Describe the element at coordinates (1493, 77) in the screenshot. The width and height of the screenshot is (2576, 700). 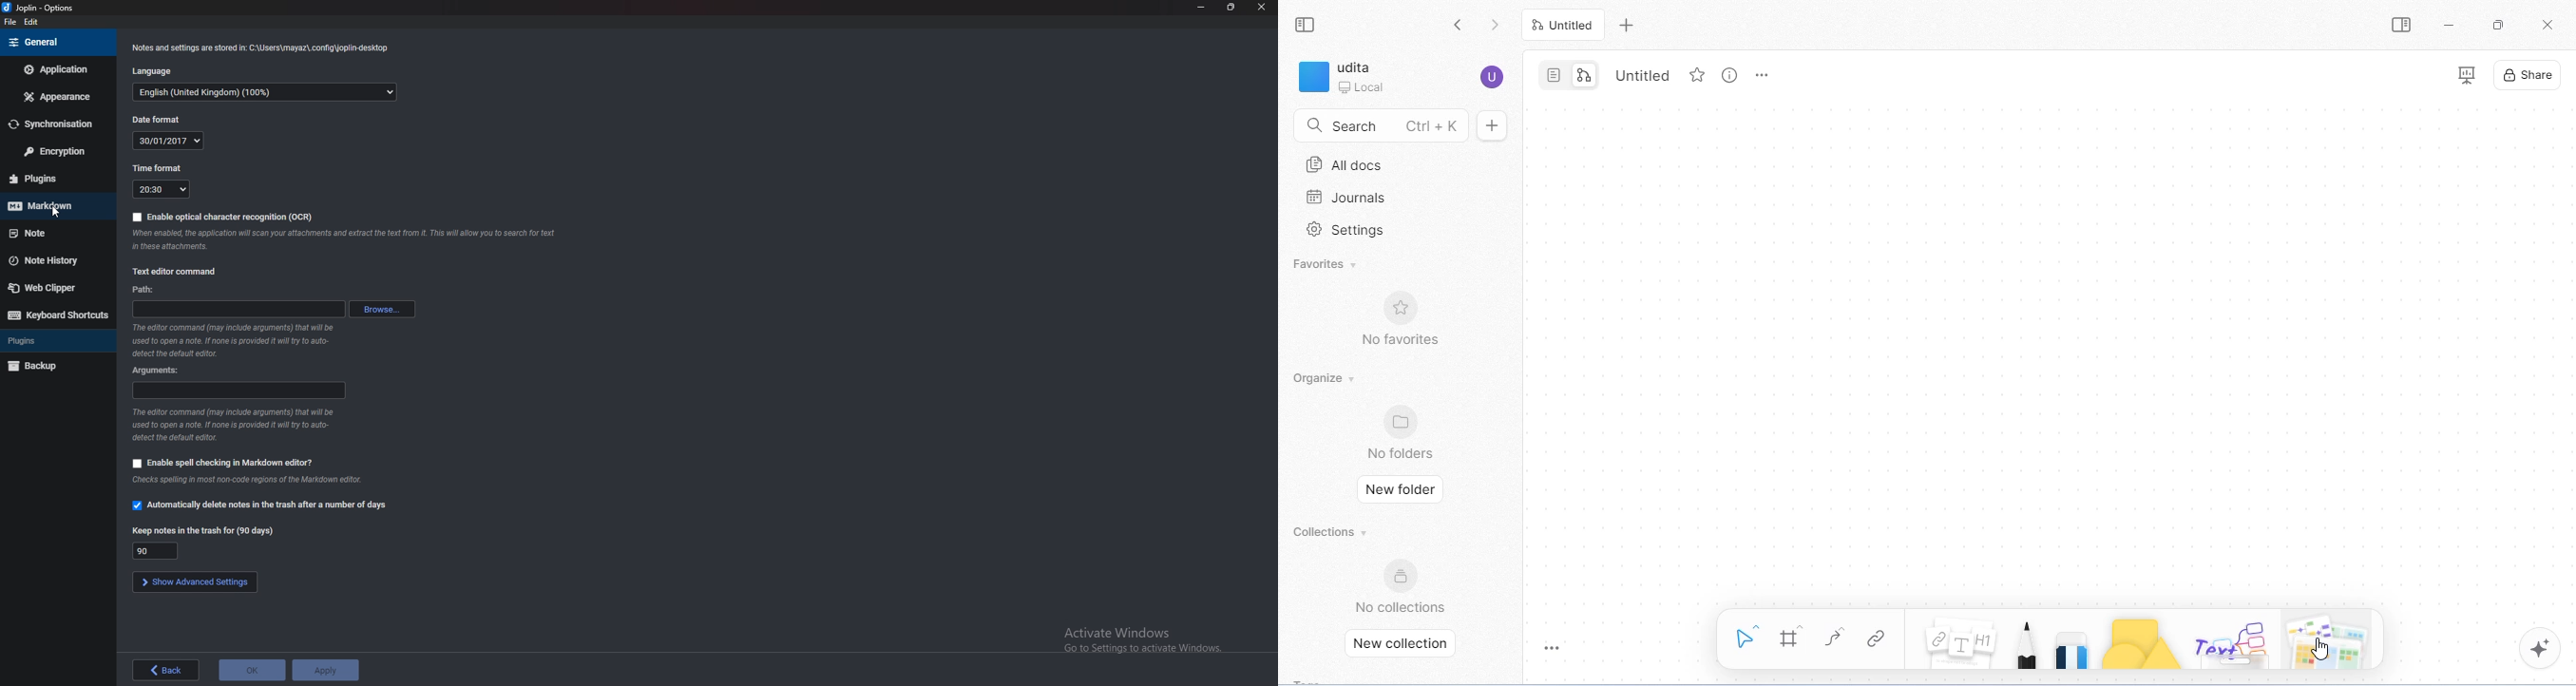
I see `account` at that location.